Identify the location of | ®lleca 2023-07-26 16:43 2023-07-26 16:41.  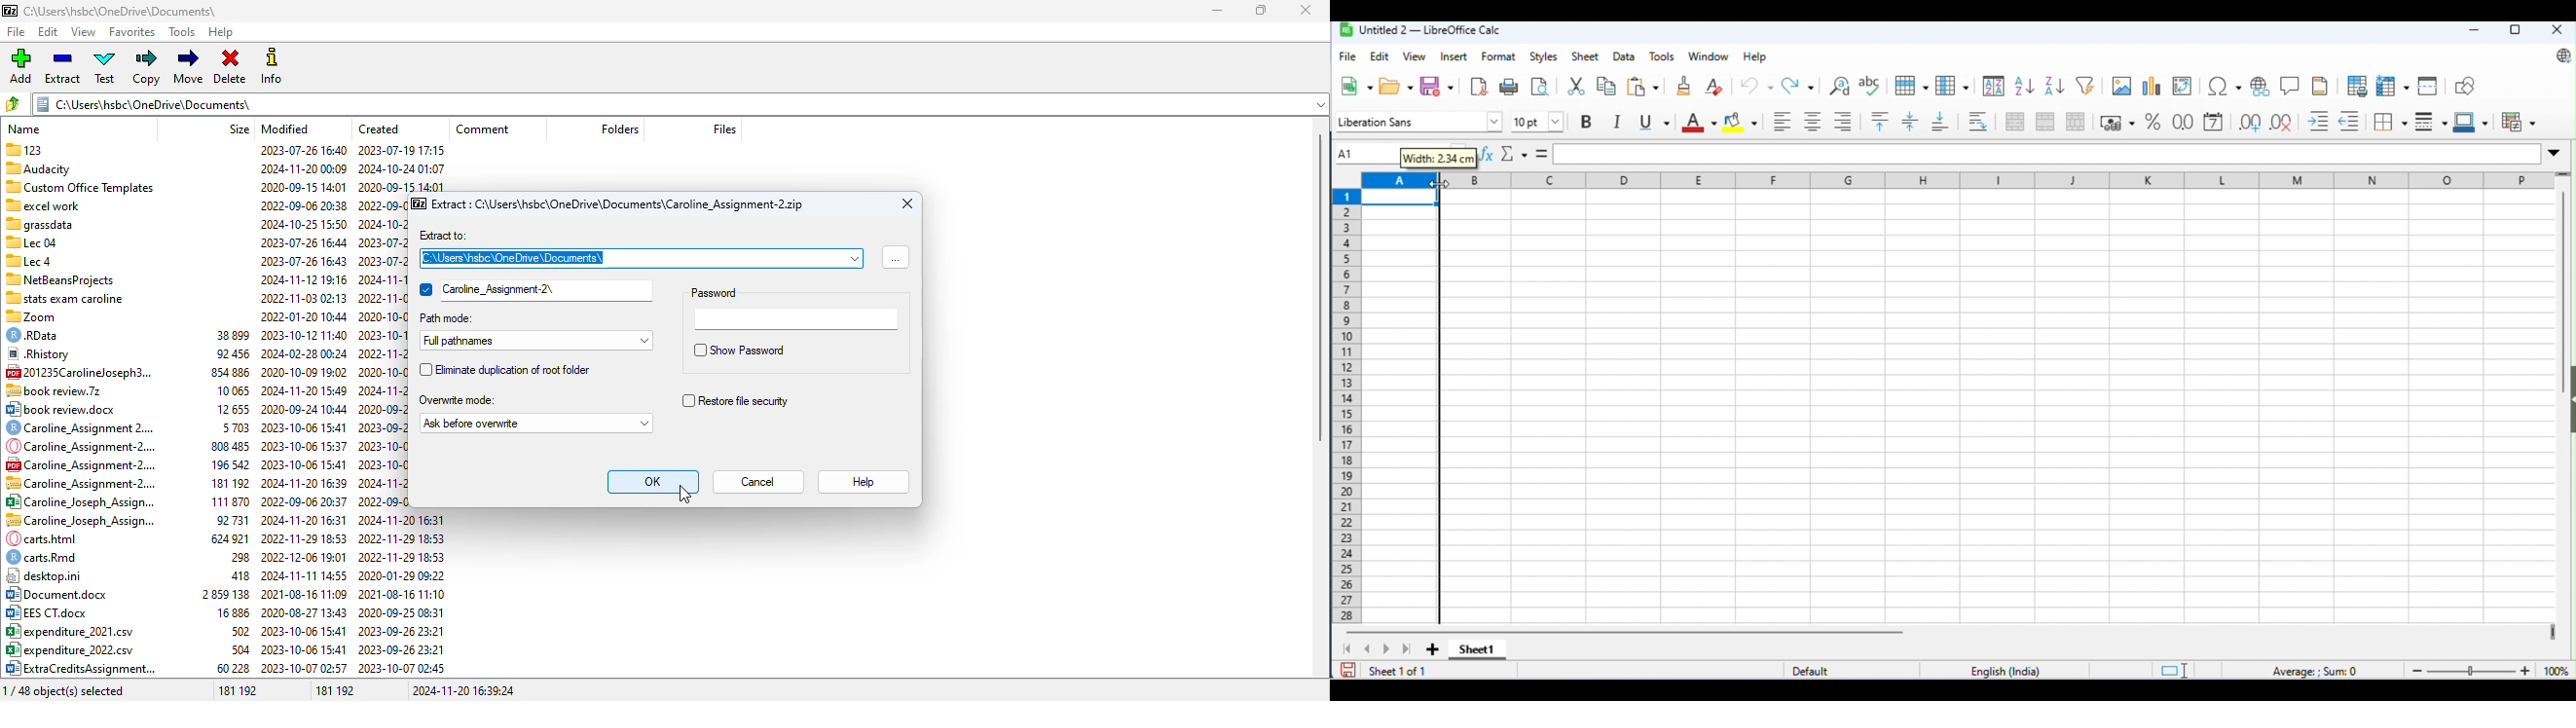
(205, 260).